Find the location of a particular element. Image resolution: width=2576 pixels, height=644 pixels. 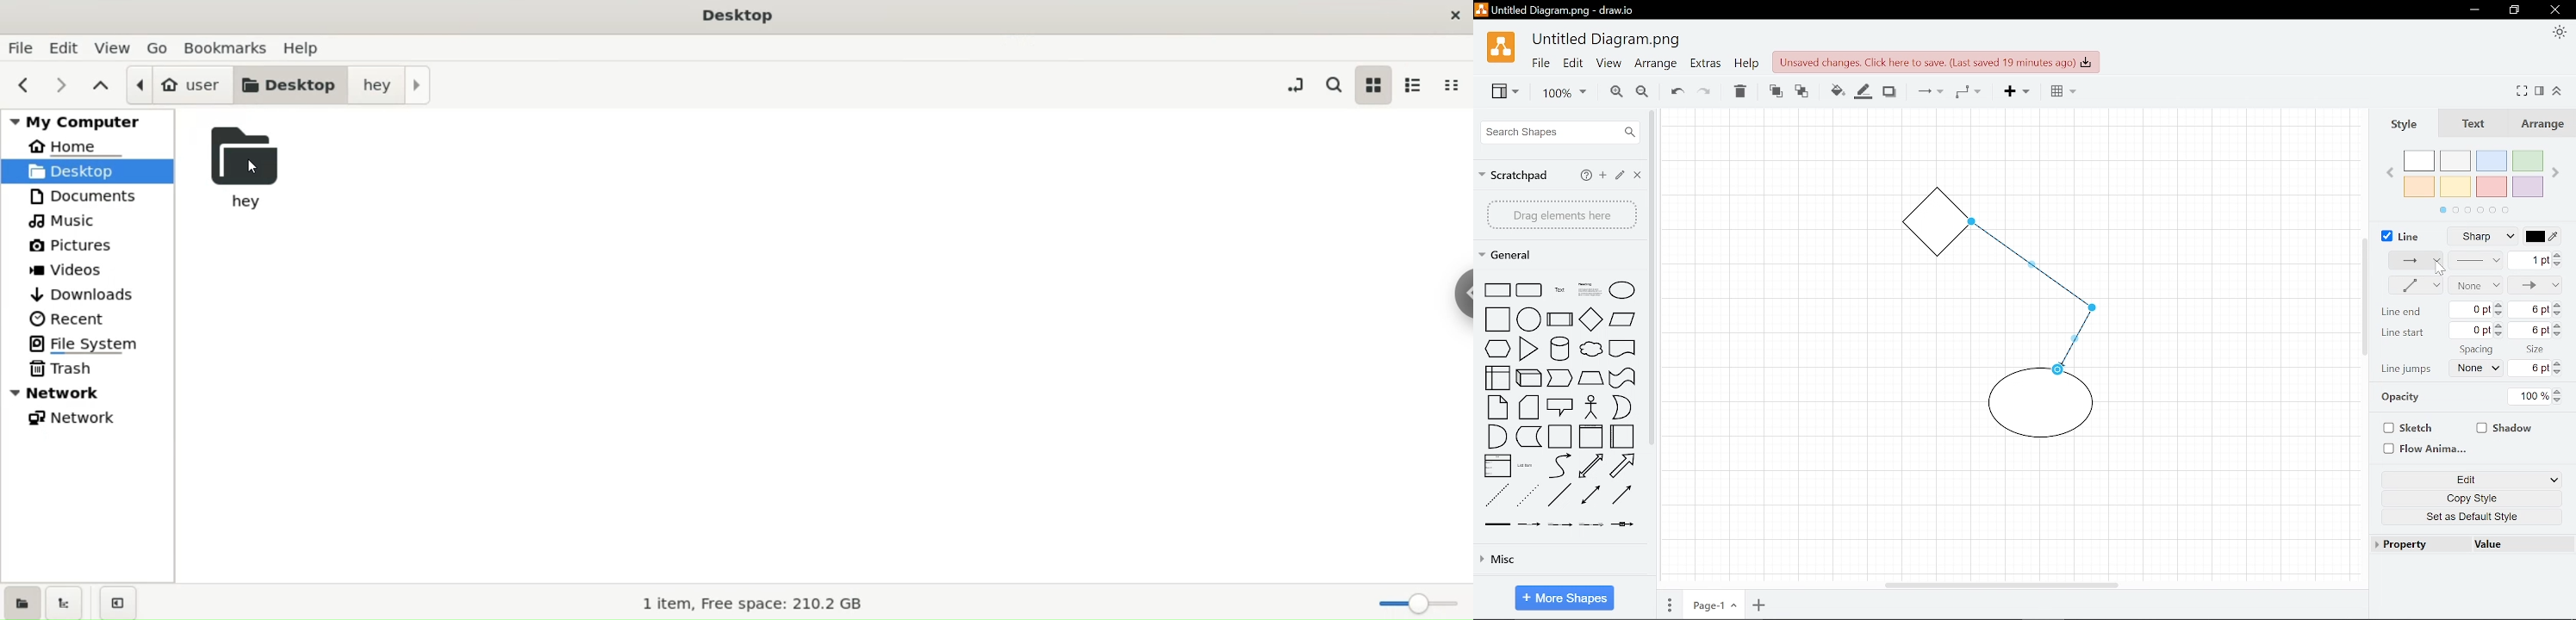

shape is located at coordinates (1590, 289).